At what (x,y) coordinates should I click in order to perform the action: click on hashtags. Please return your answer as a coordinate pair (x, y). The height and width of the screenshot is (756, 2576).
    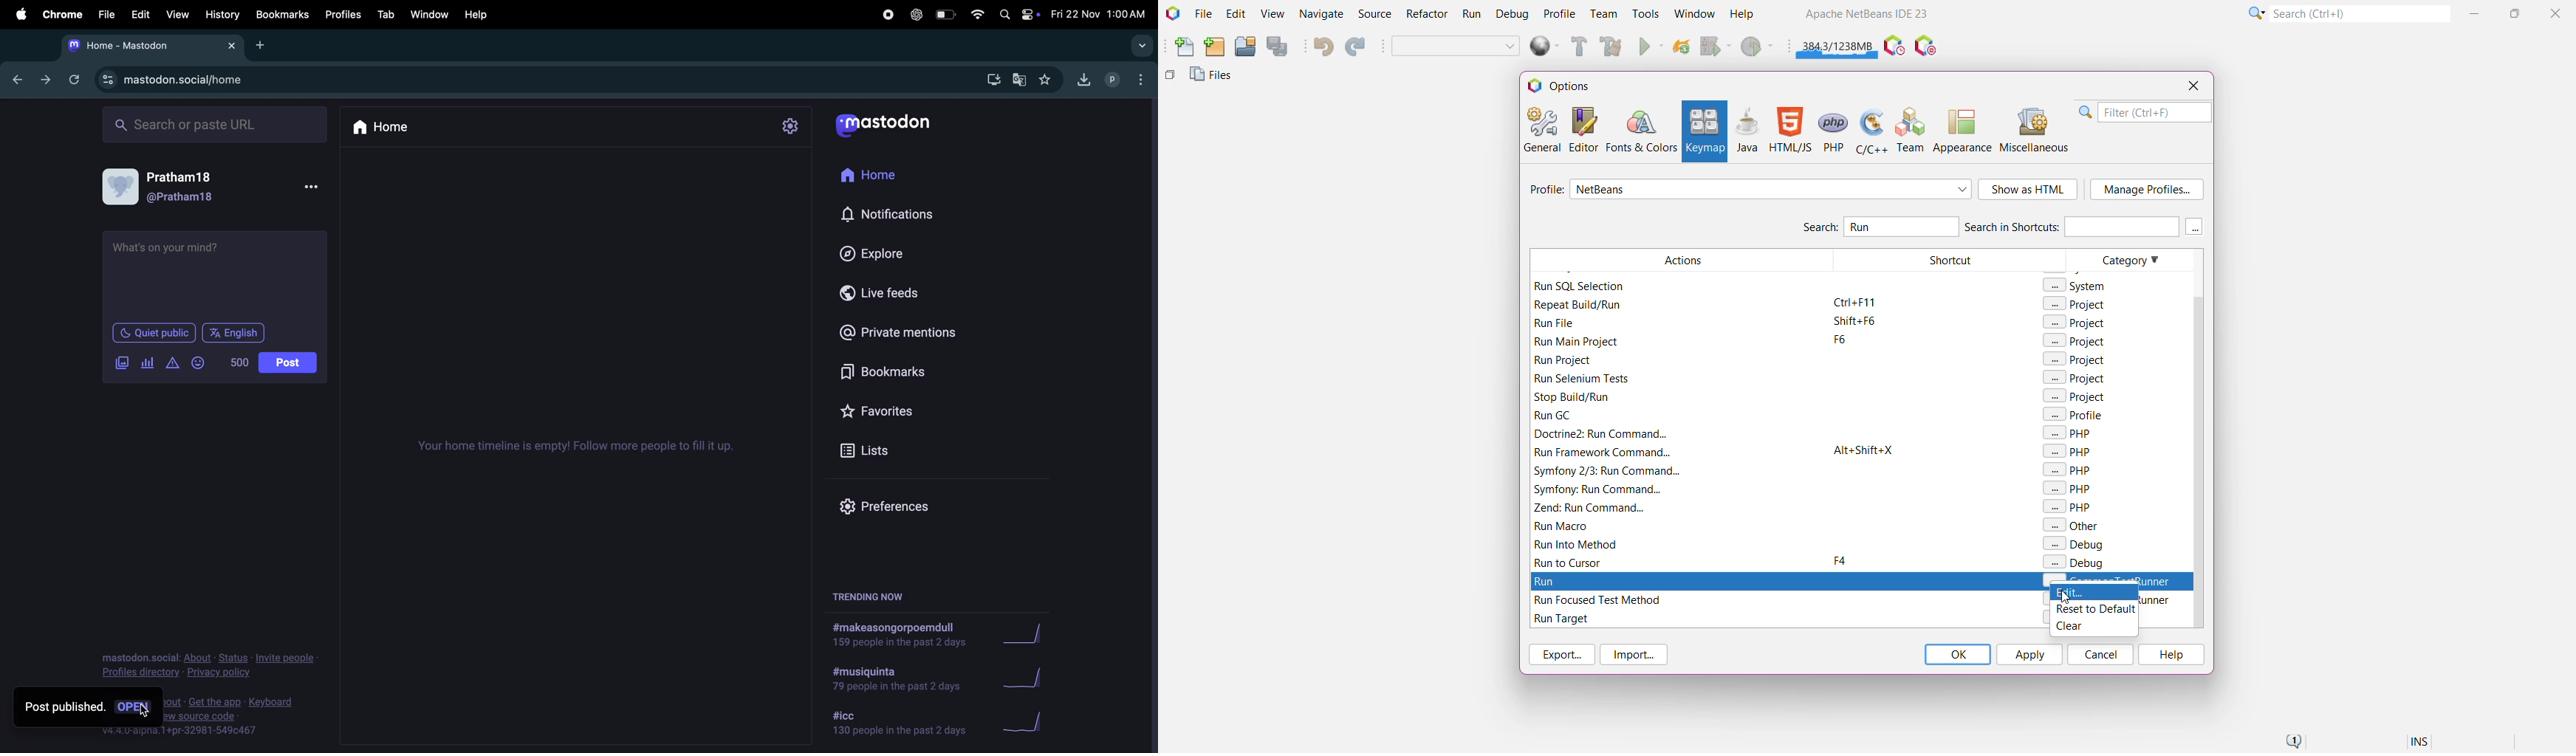
    Looking at the image, I should click on (894, 680).